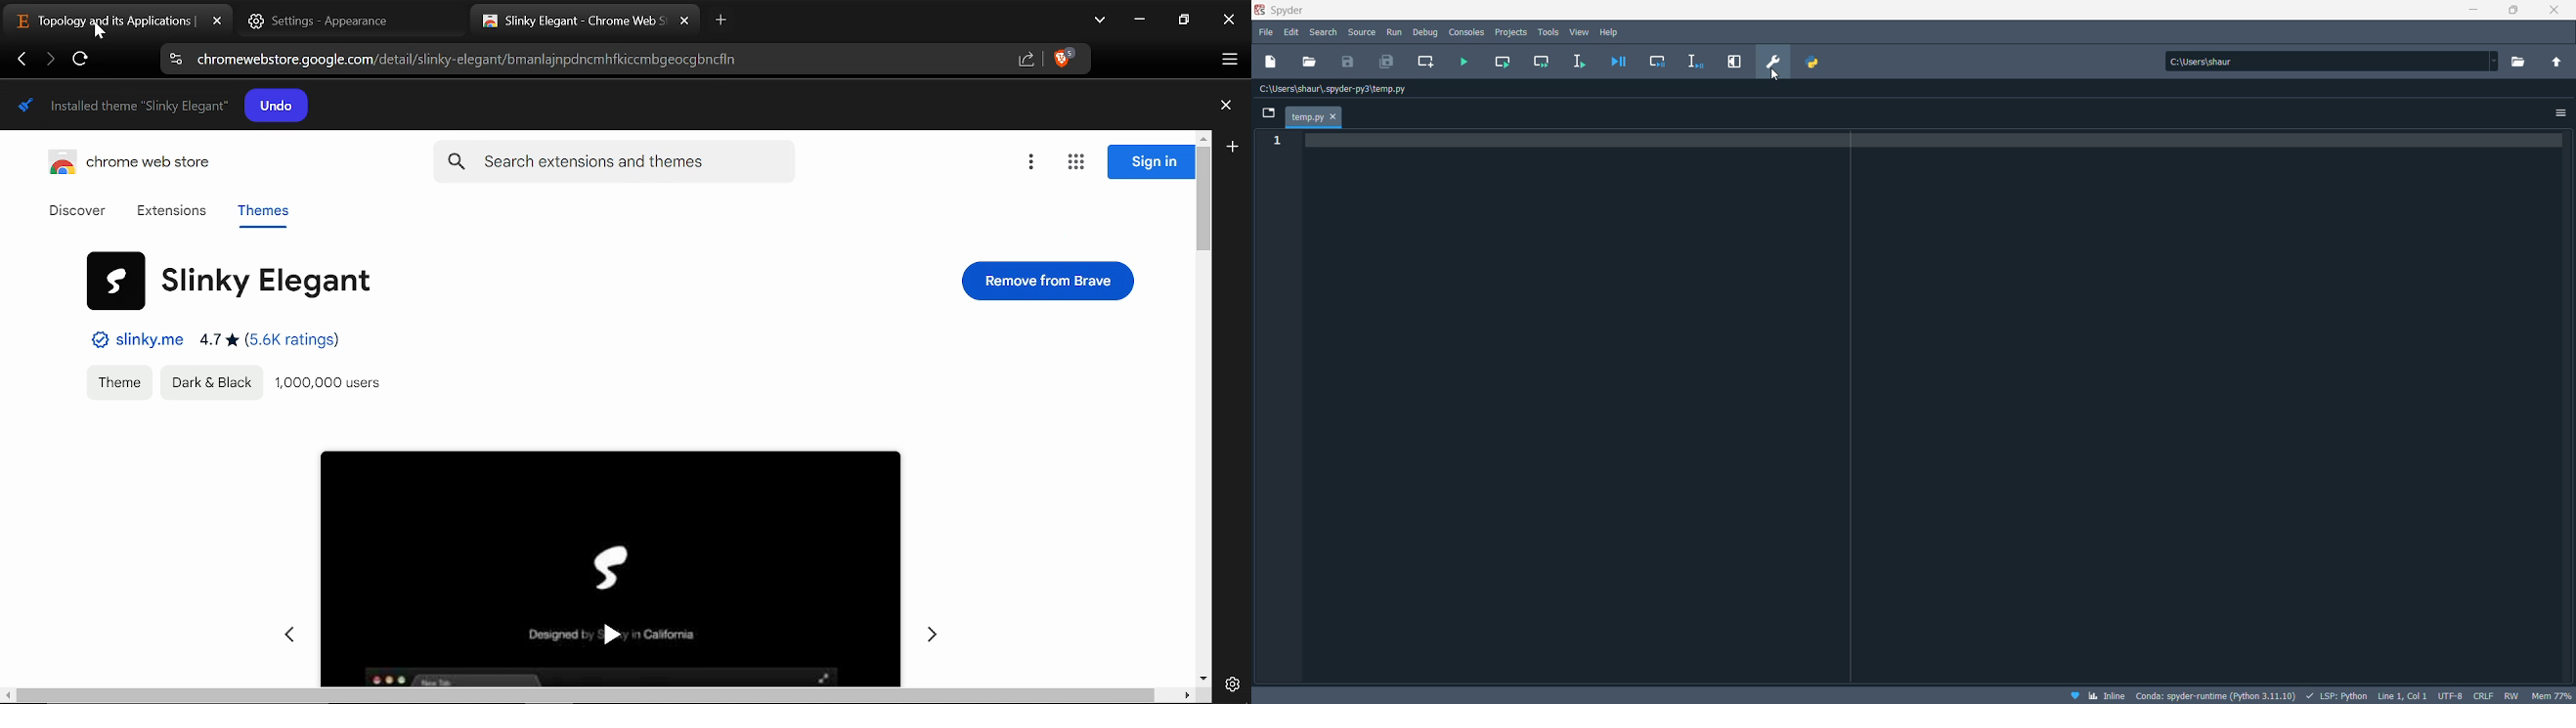 This screenshot has width=2576, height=728. Describe the element at coordinates (1696, 63) in the screenshot. I see `debug selection or current line` at that location.